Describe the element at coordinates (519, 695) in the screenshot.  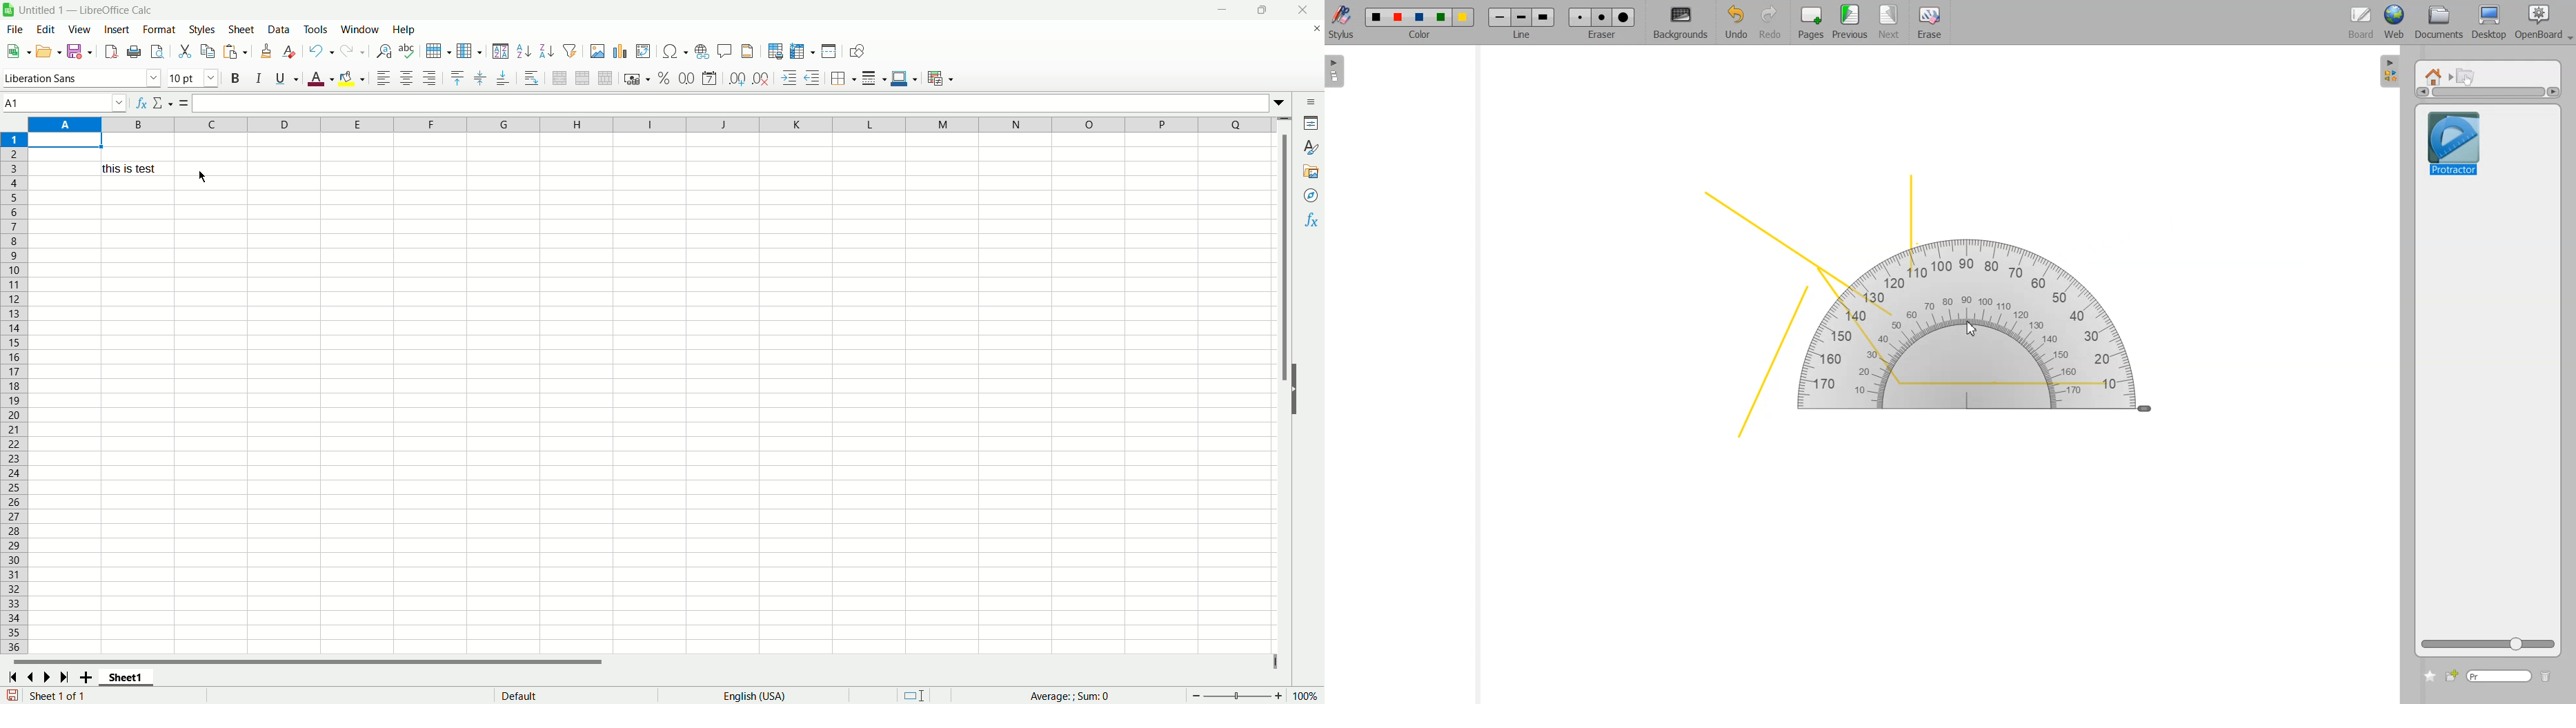
I see `page style` at that location.